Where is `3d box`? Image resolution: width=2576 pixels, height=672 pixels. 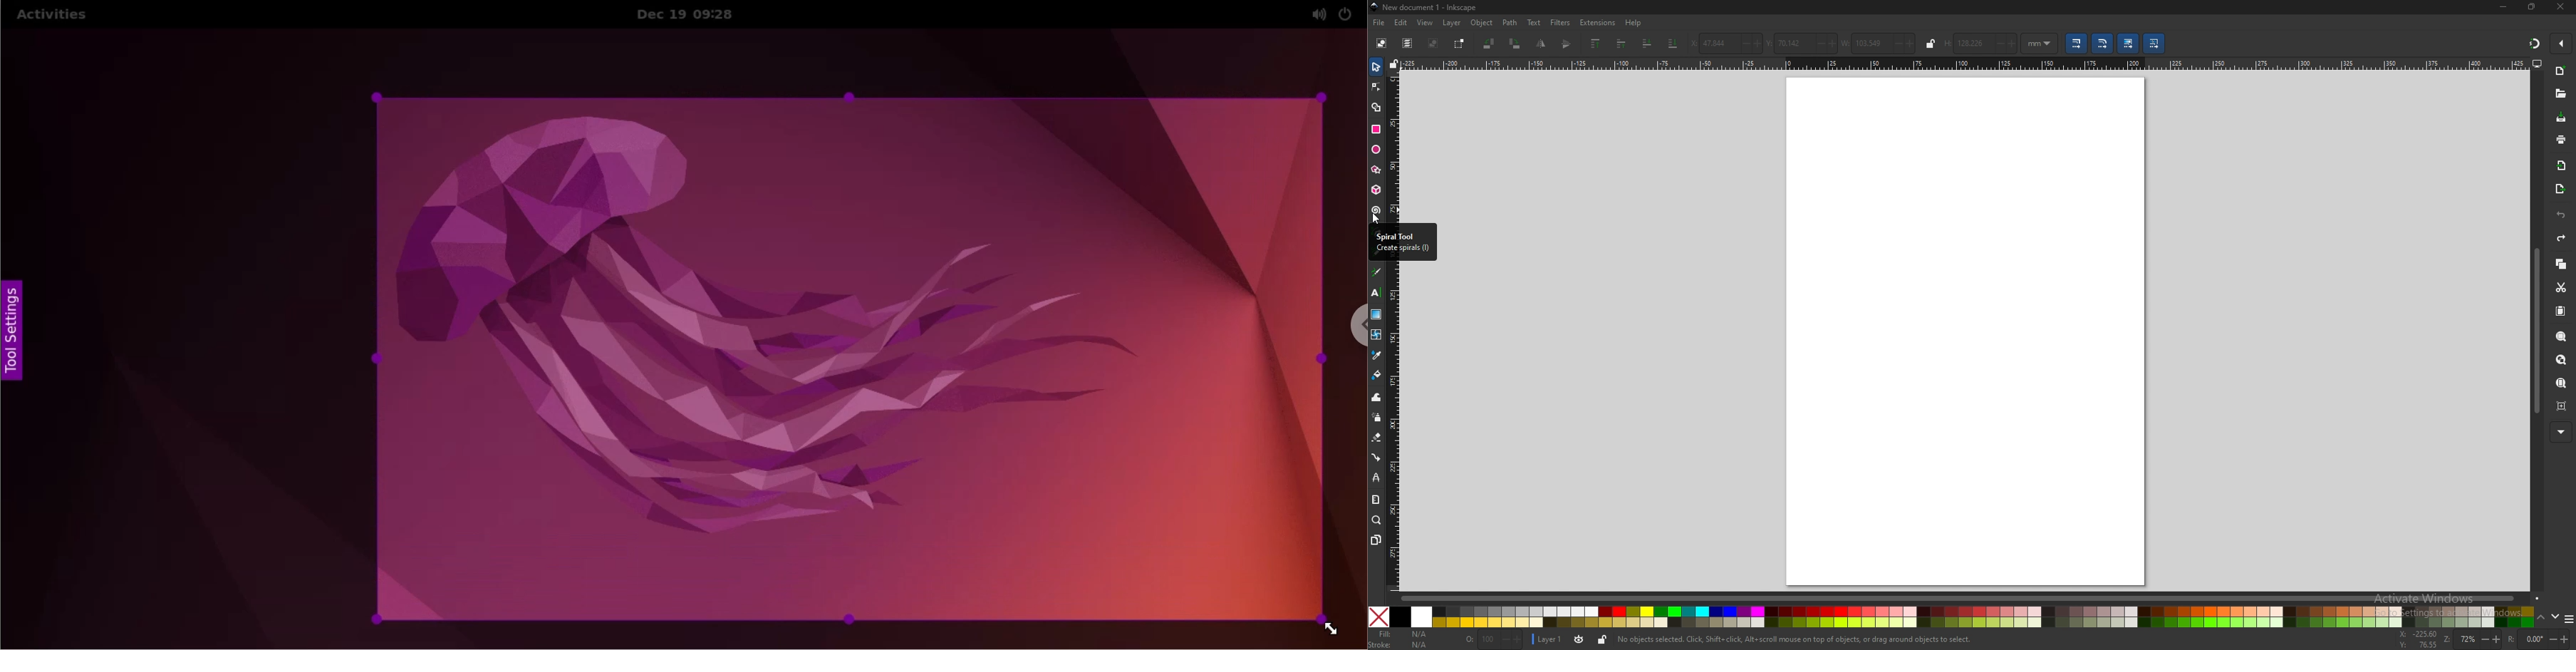 3d box is located at coordinates (1376, 191).